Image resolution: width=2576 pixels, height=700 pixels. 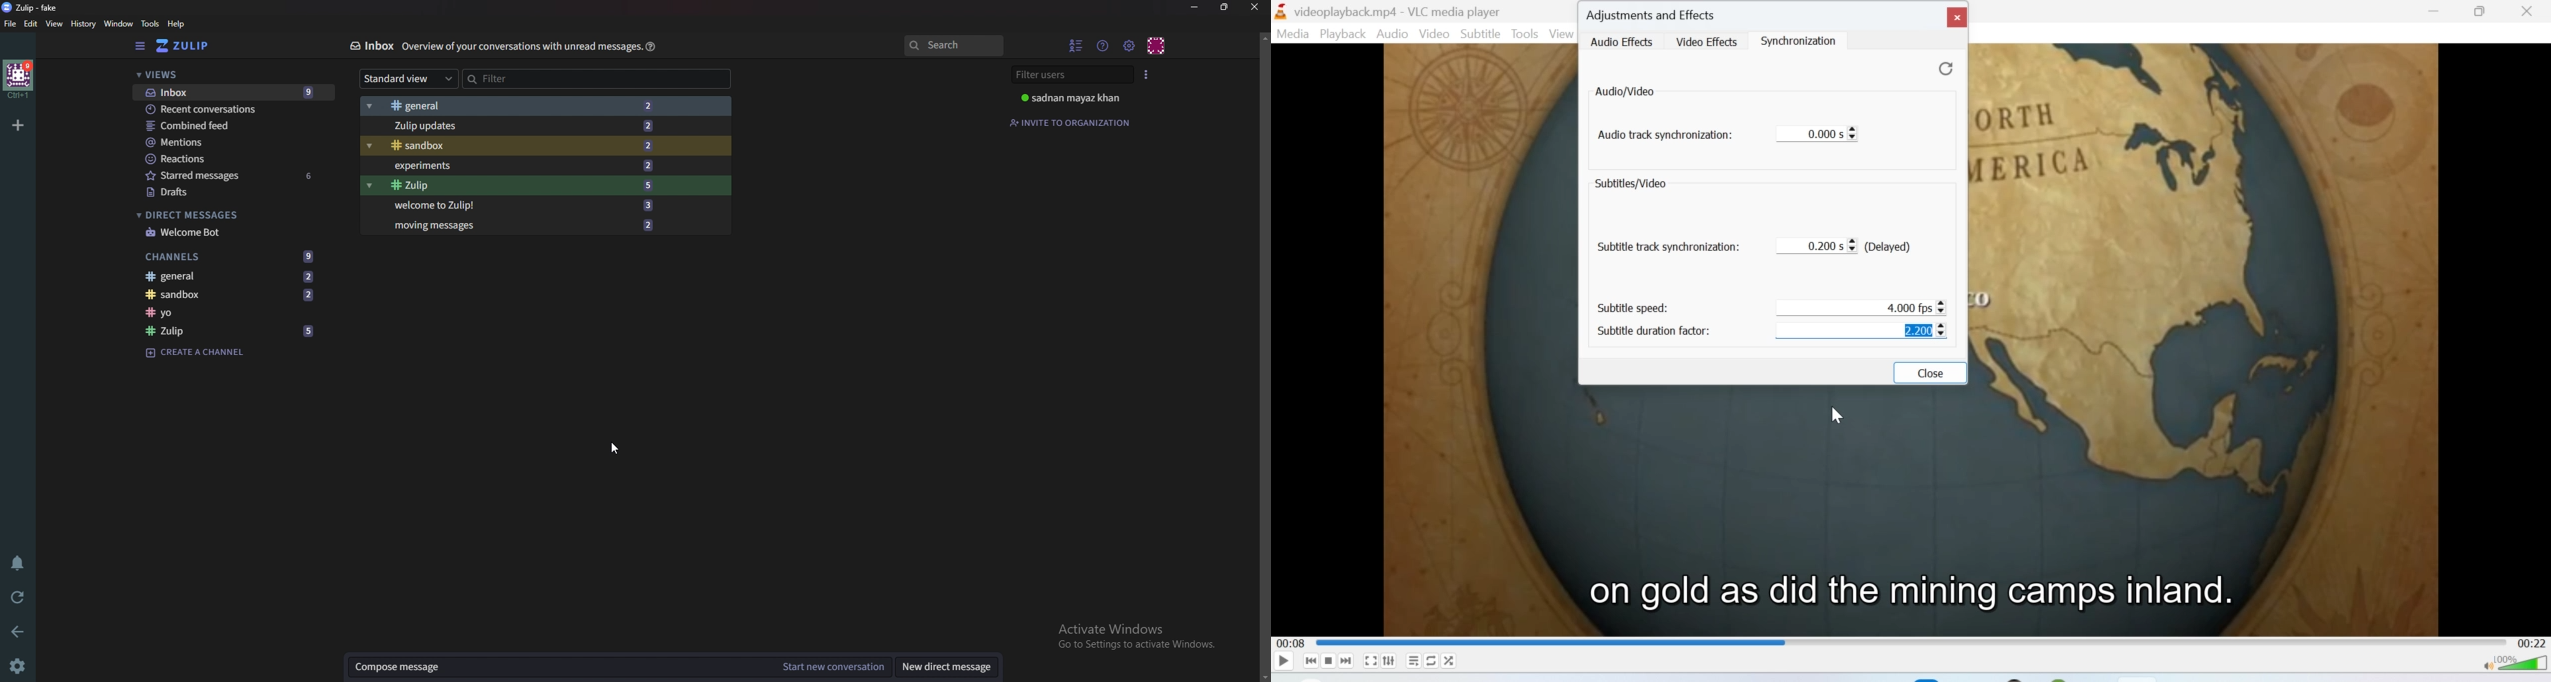 What do you see at coordinates (526, 187) in the screenshot?
I see `zulip` at bounding box center [526, 187].